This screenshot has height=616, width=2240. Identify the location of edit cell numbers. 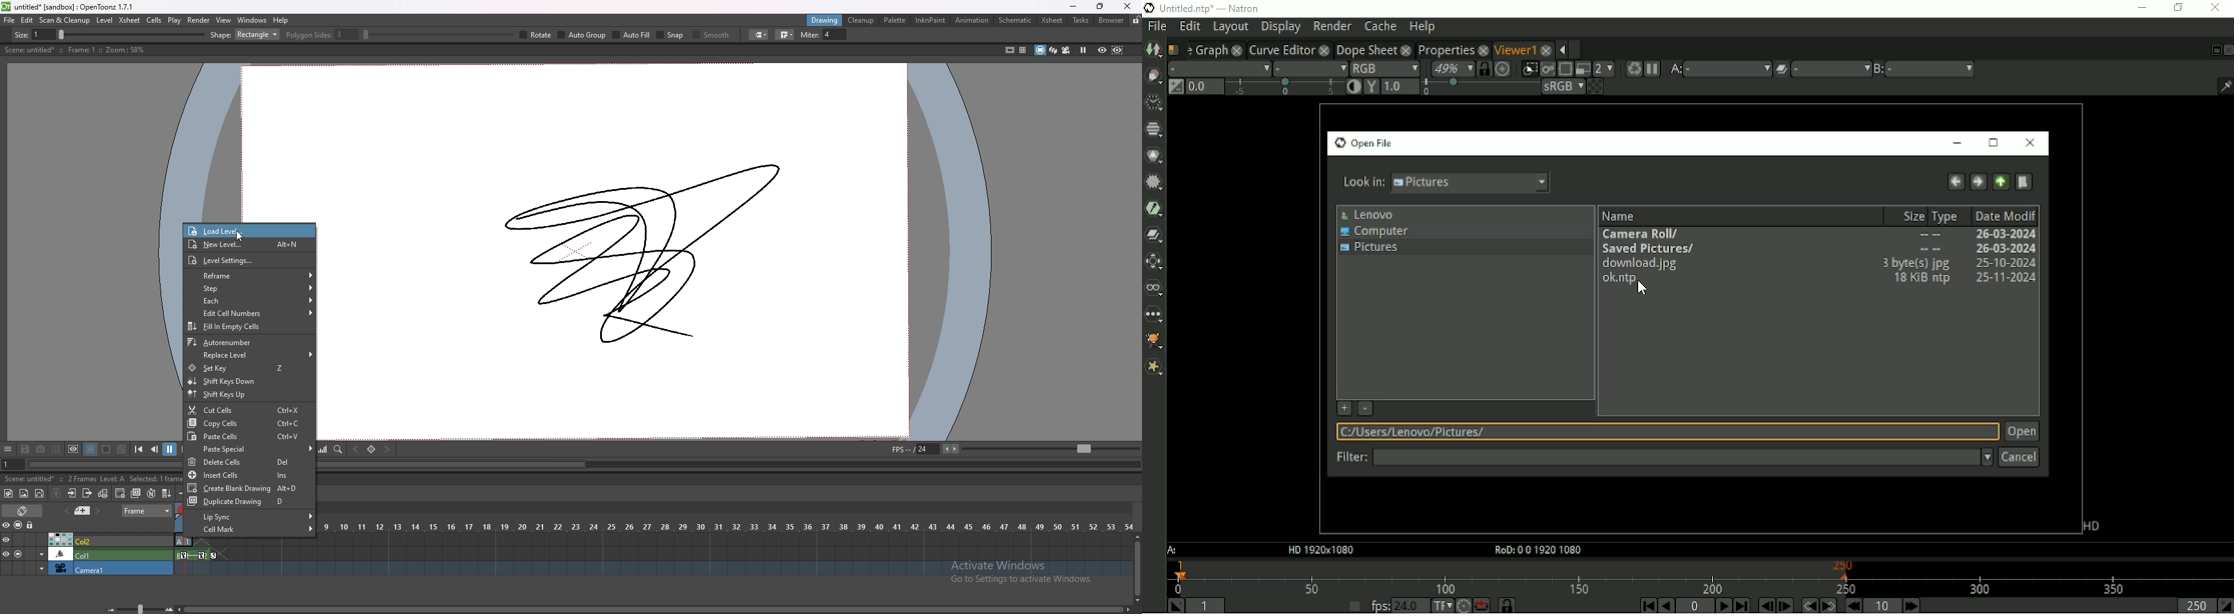
(249, 313).